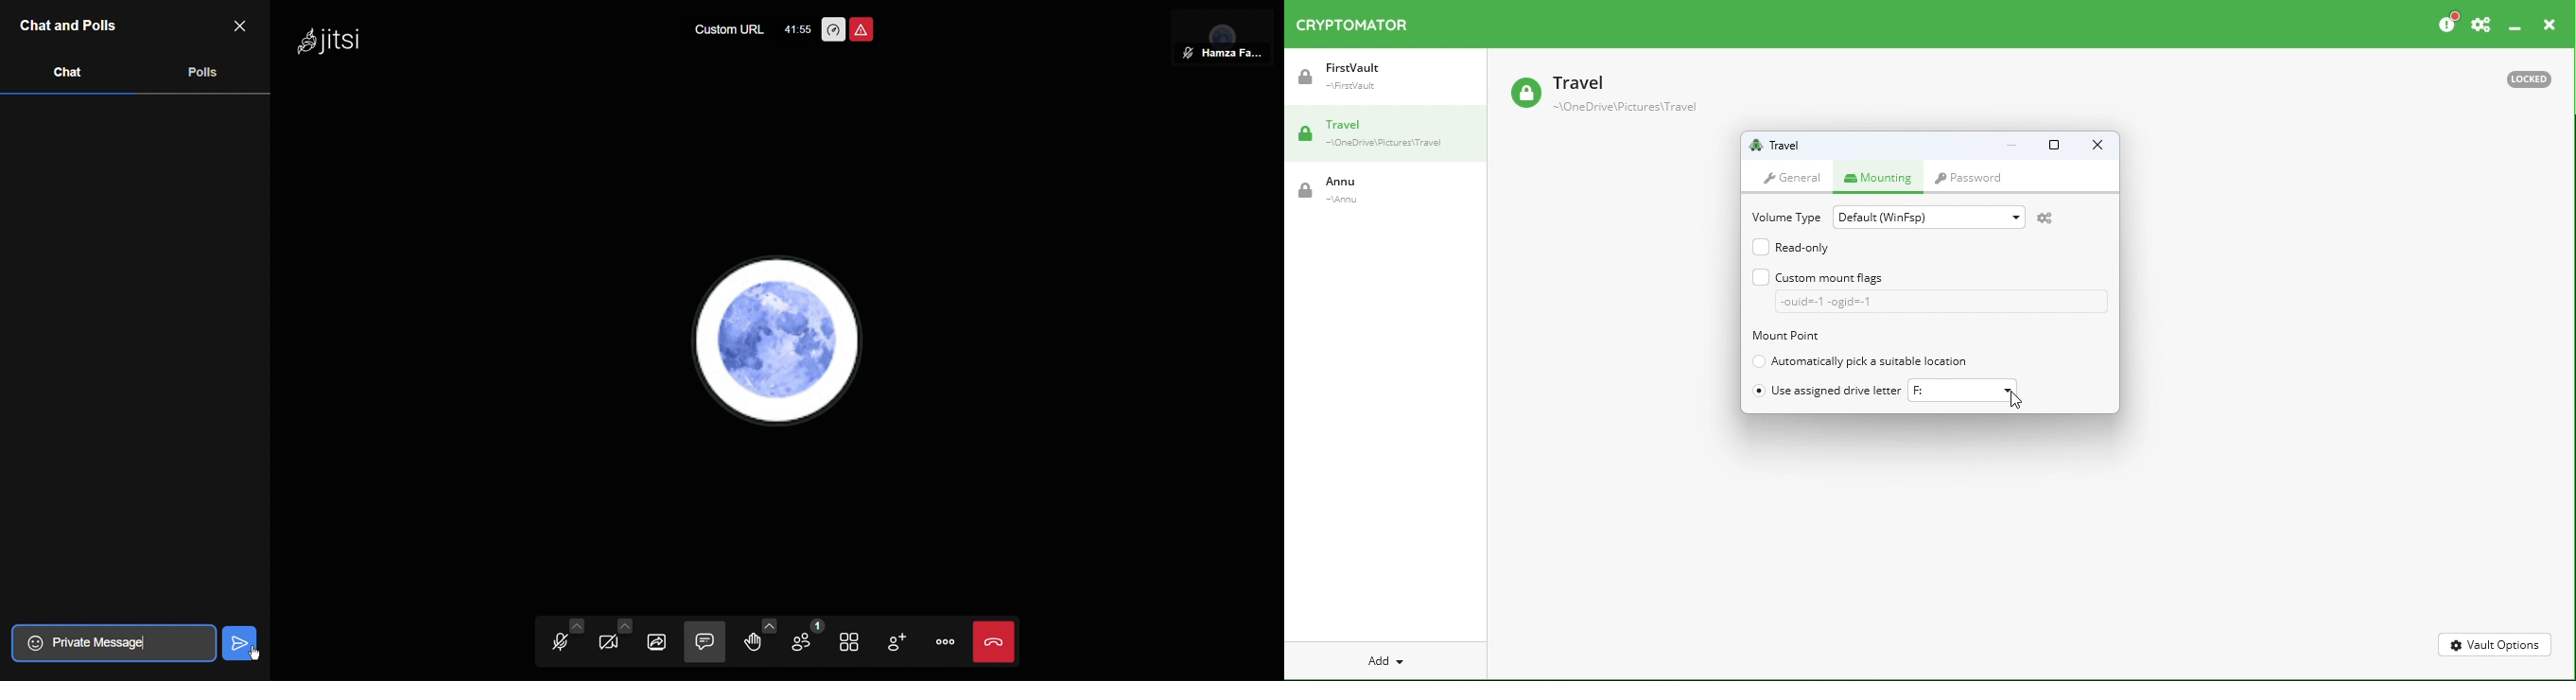 The height and width of the screenshot is (700, 2576). What do you see at coordinates (728, 28) in the screenshot?
I see `Custom URL` at bounding box center [728, 28].